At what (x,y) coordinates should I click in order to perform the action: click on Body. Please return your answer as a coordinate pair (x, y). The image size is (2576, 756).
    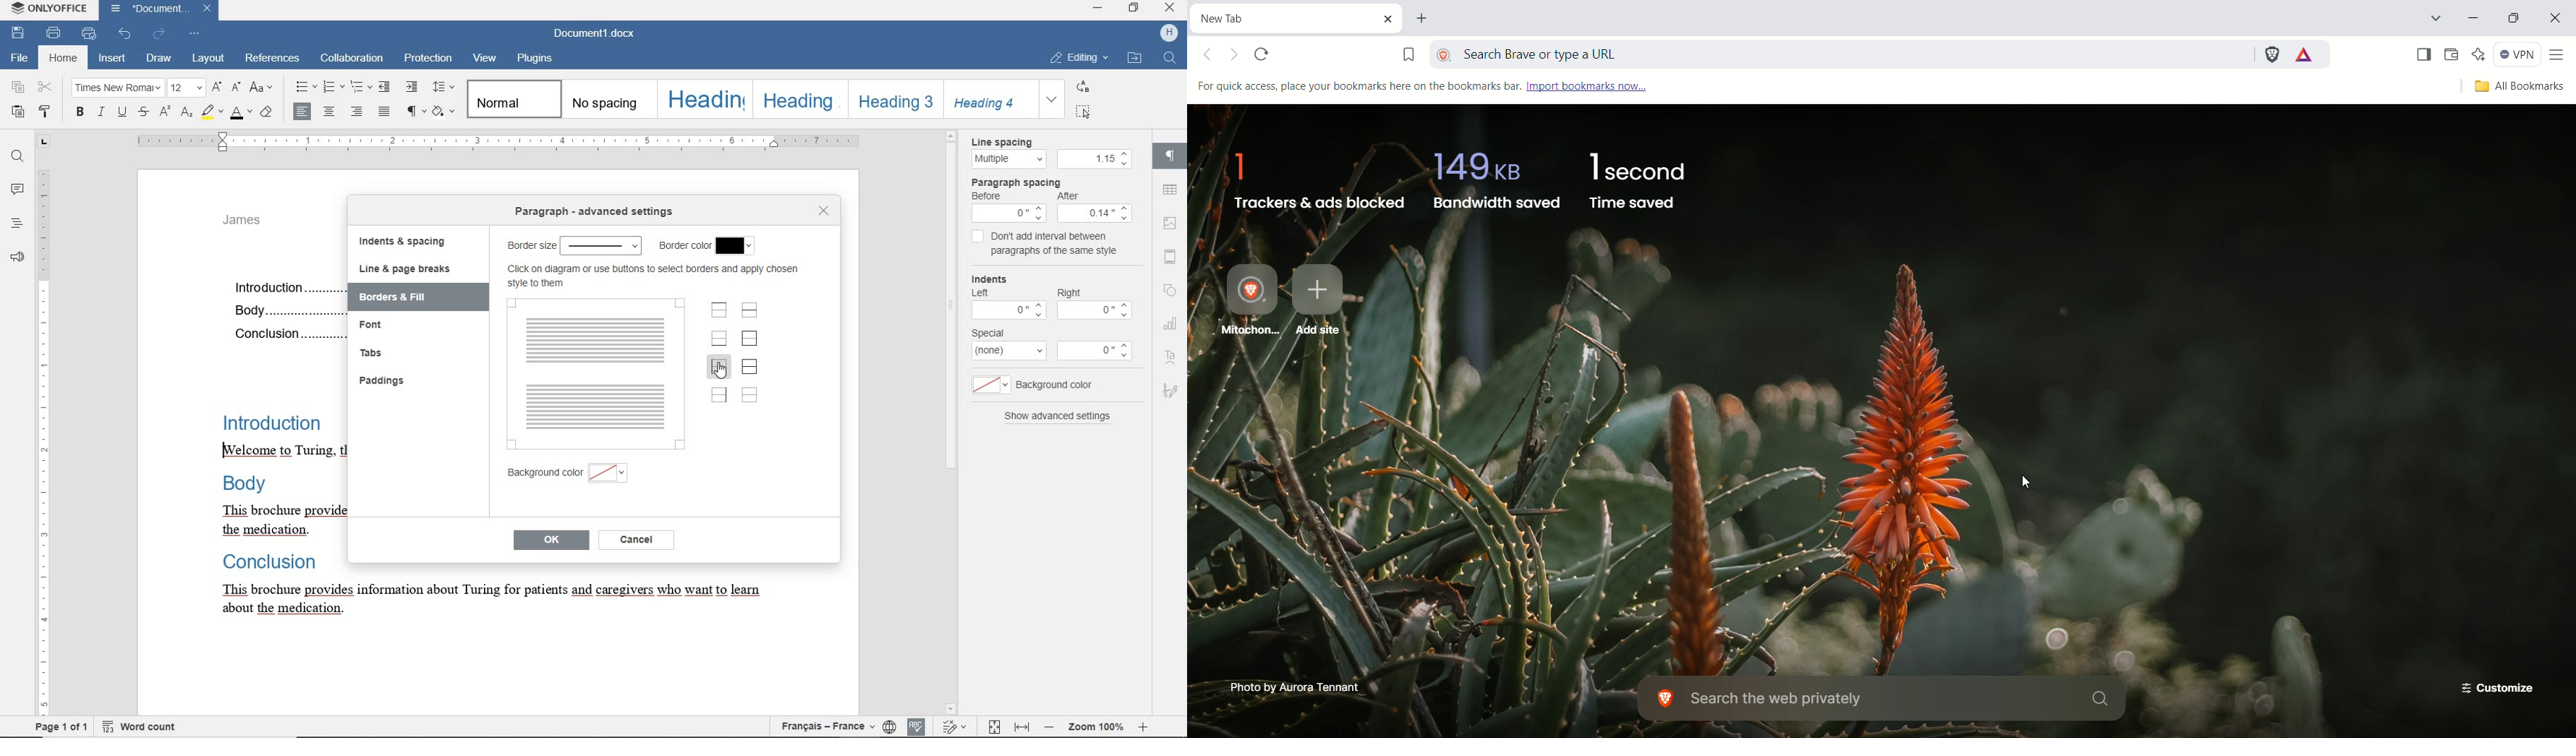
    Looking at the image, I should click on (258, 484).